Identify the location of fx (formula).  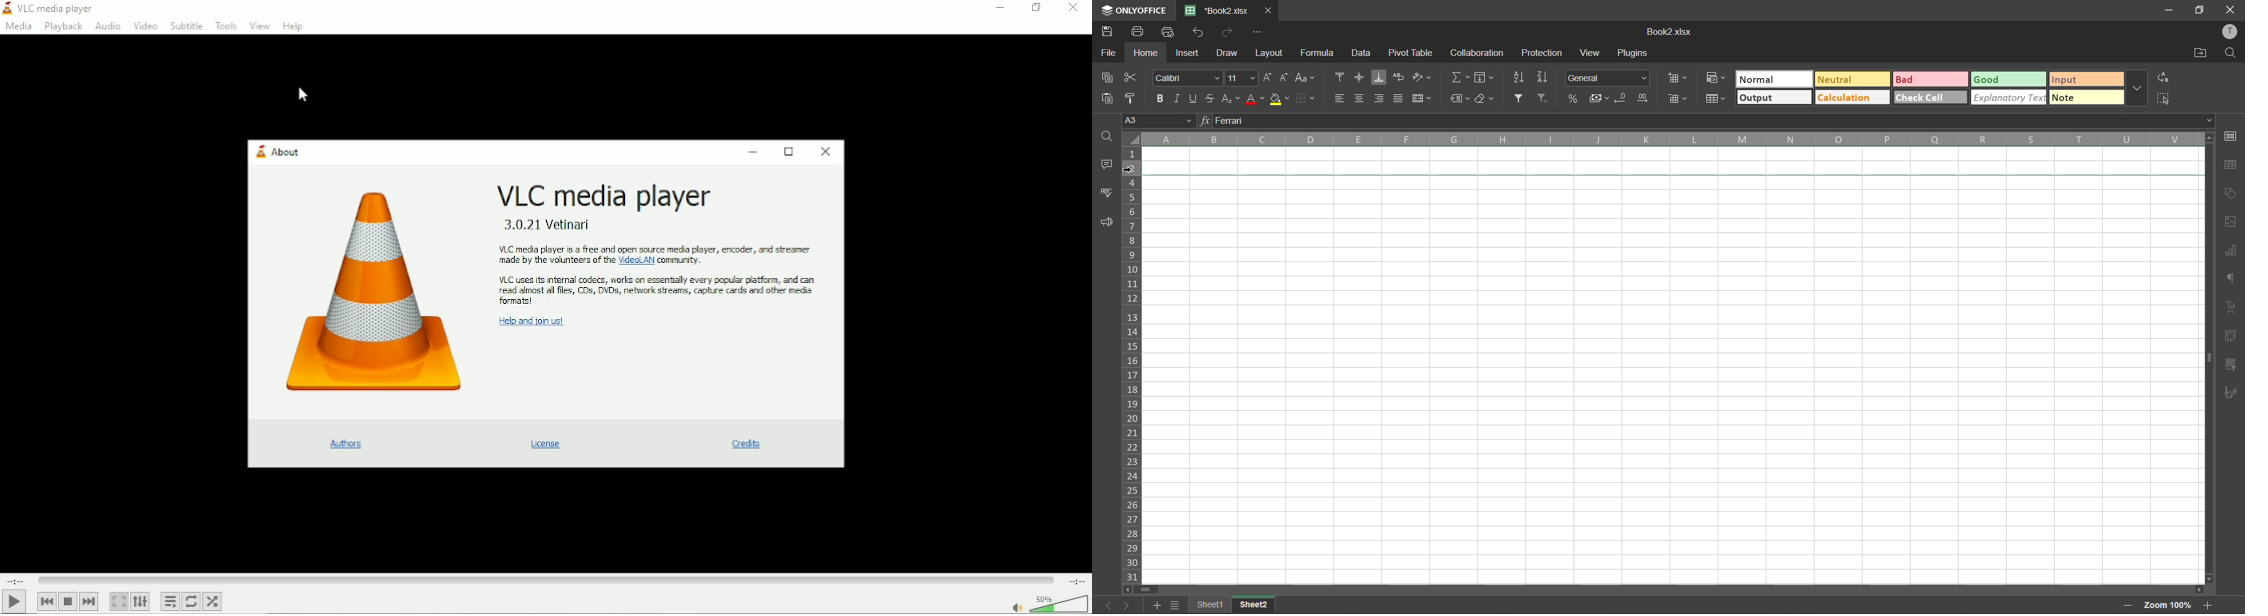
(1205, 121).